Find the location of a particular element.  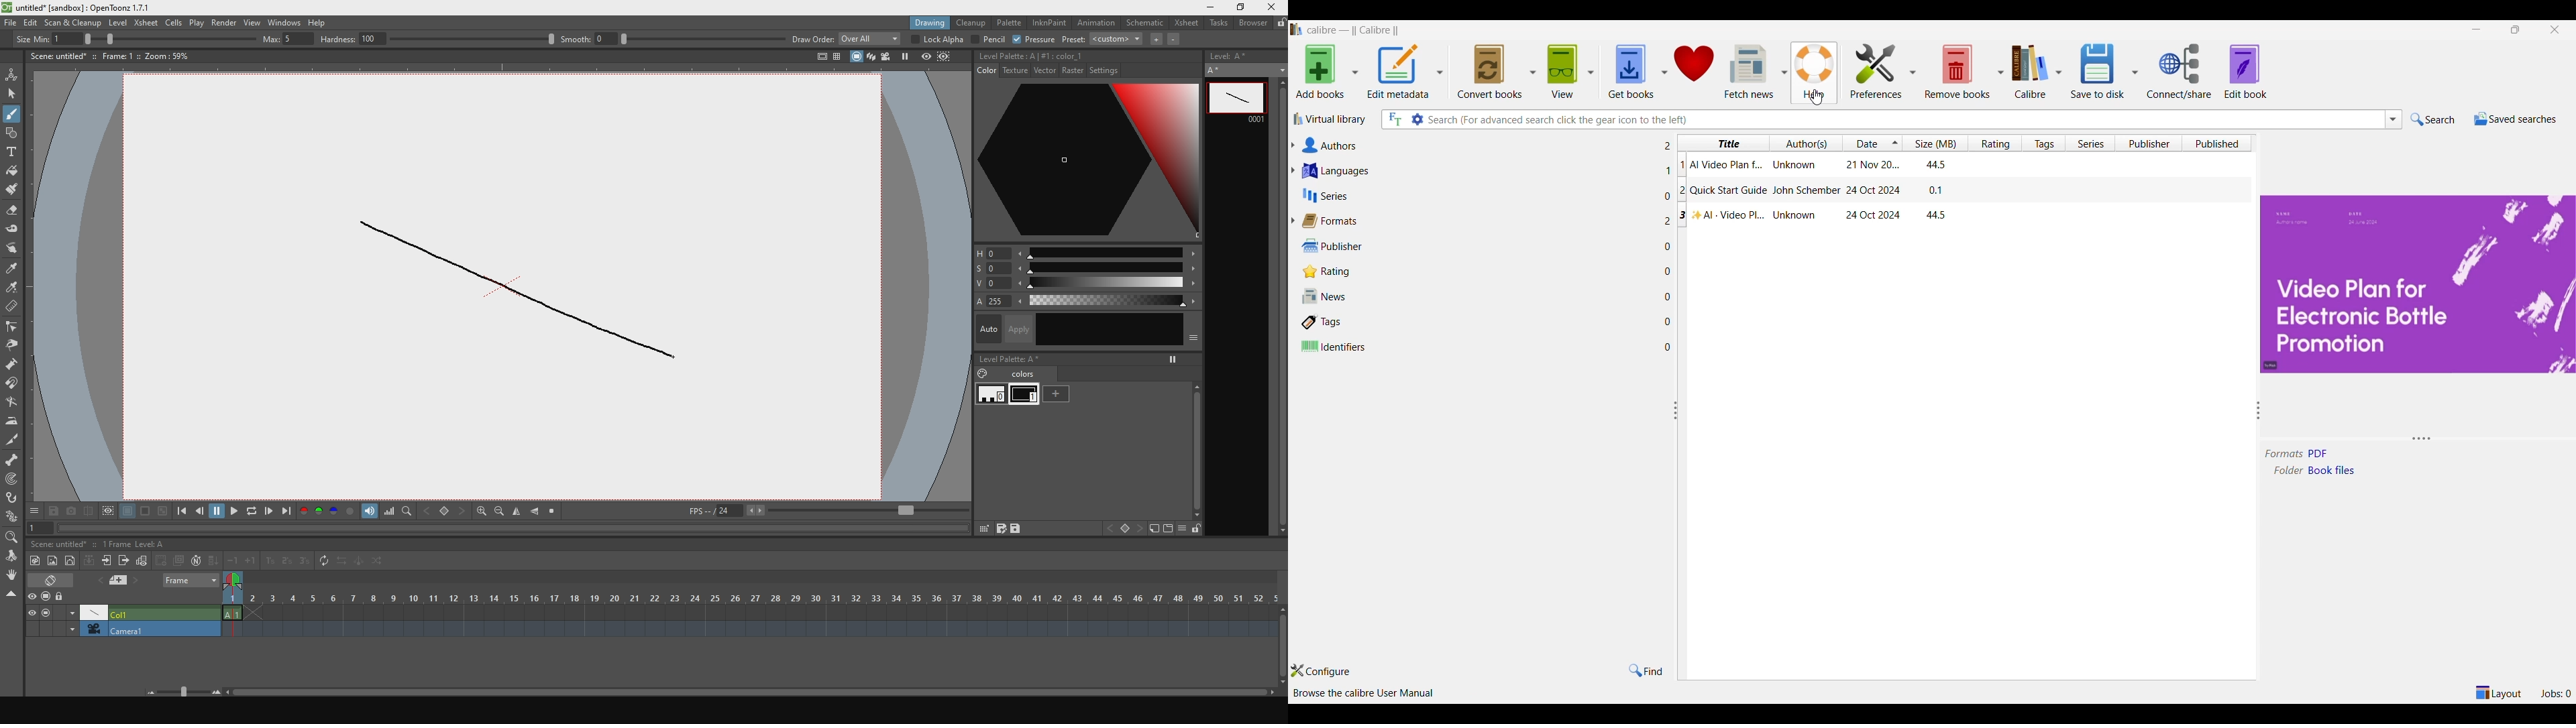

 is located at coordinates (1156, 40).